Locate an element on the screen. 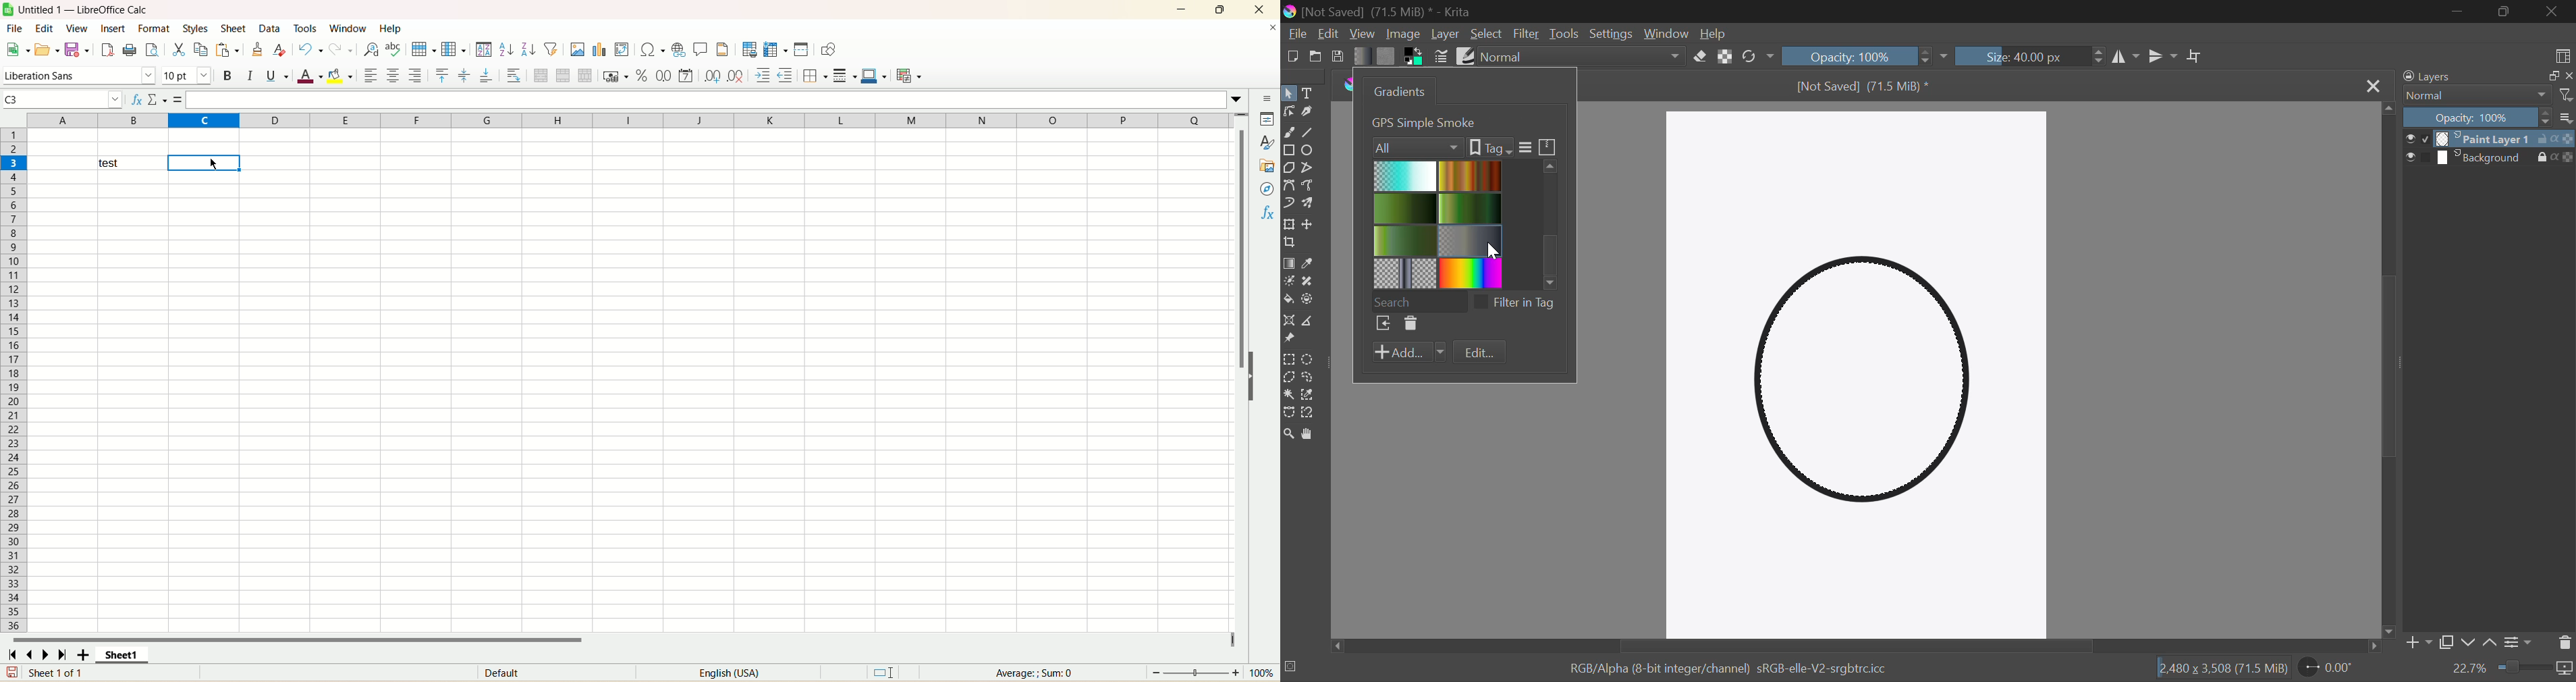  [Not Saved] (71.5 MiB) * - Krita is located at coordinates (1387, 13).